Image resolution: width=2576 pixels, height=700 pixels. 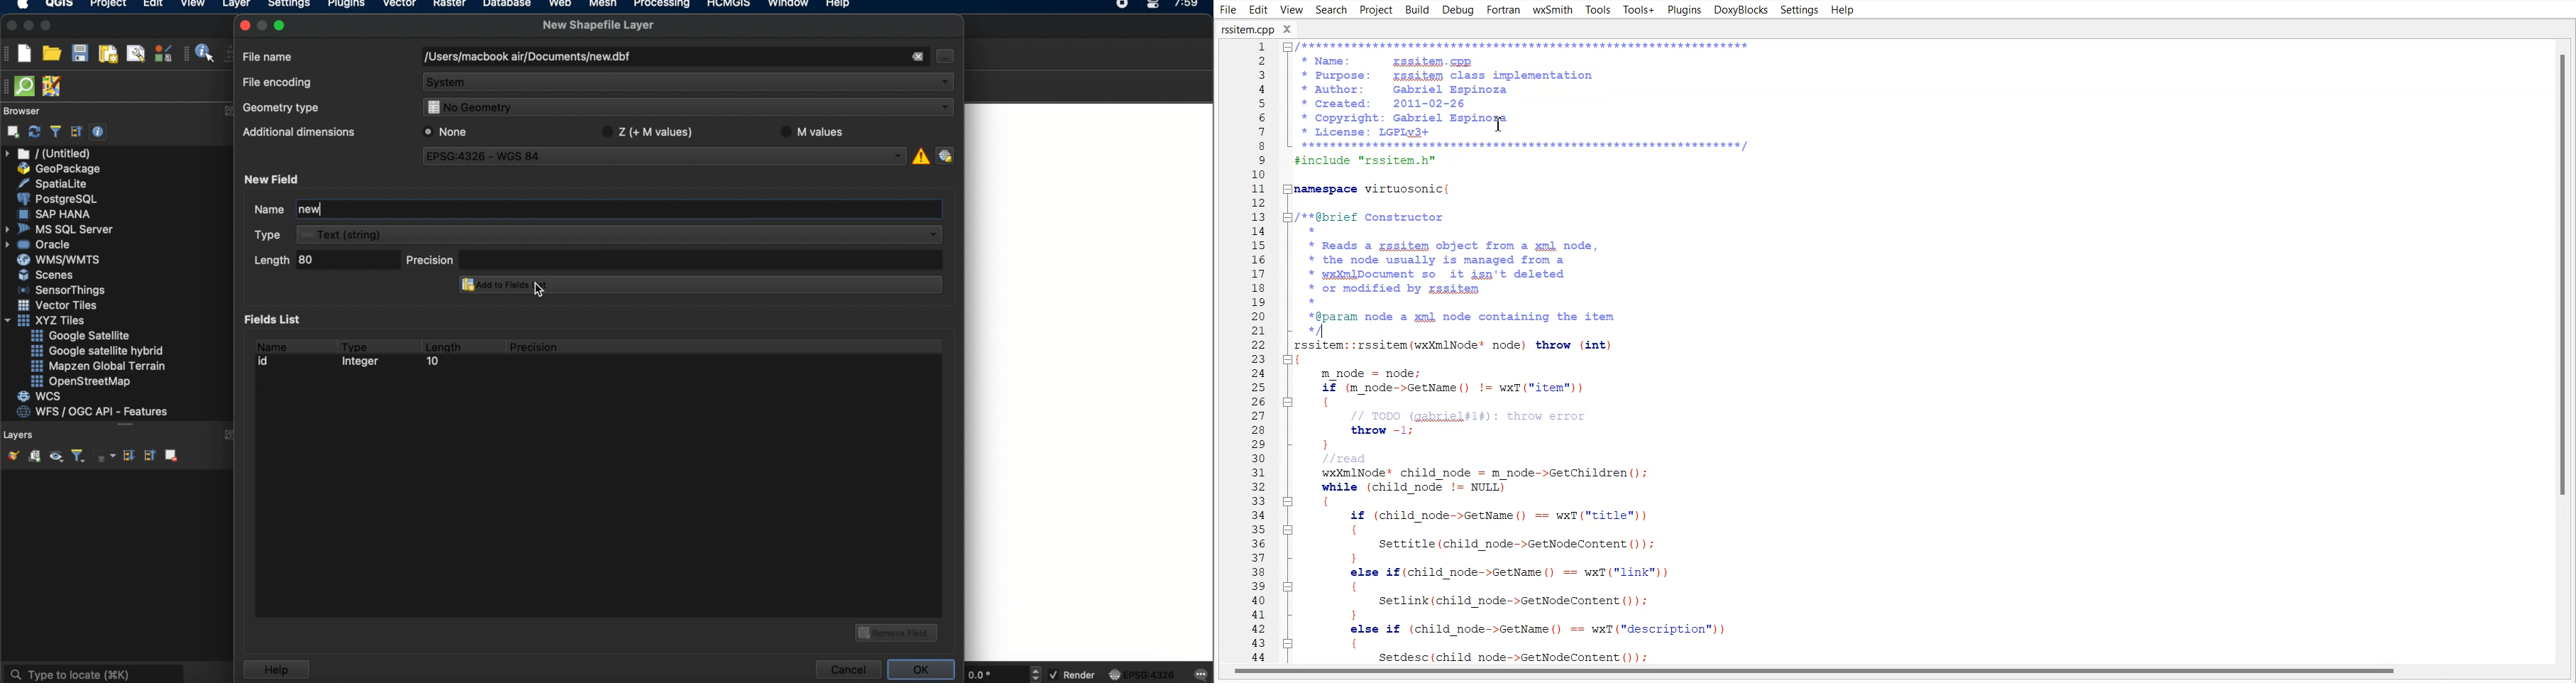 I want to click on © None, so click(x=446, y=132).